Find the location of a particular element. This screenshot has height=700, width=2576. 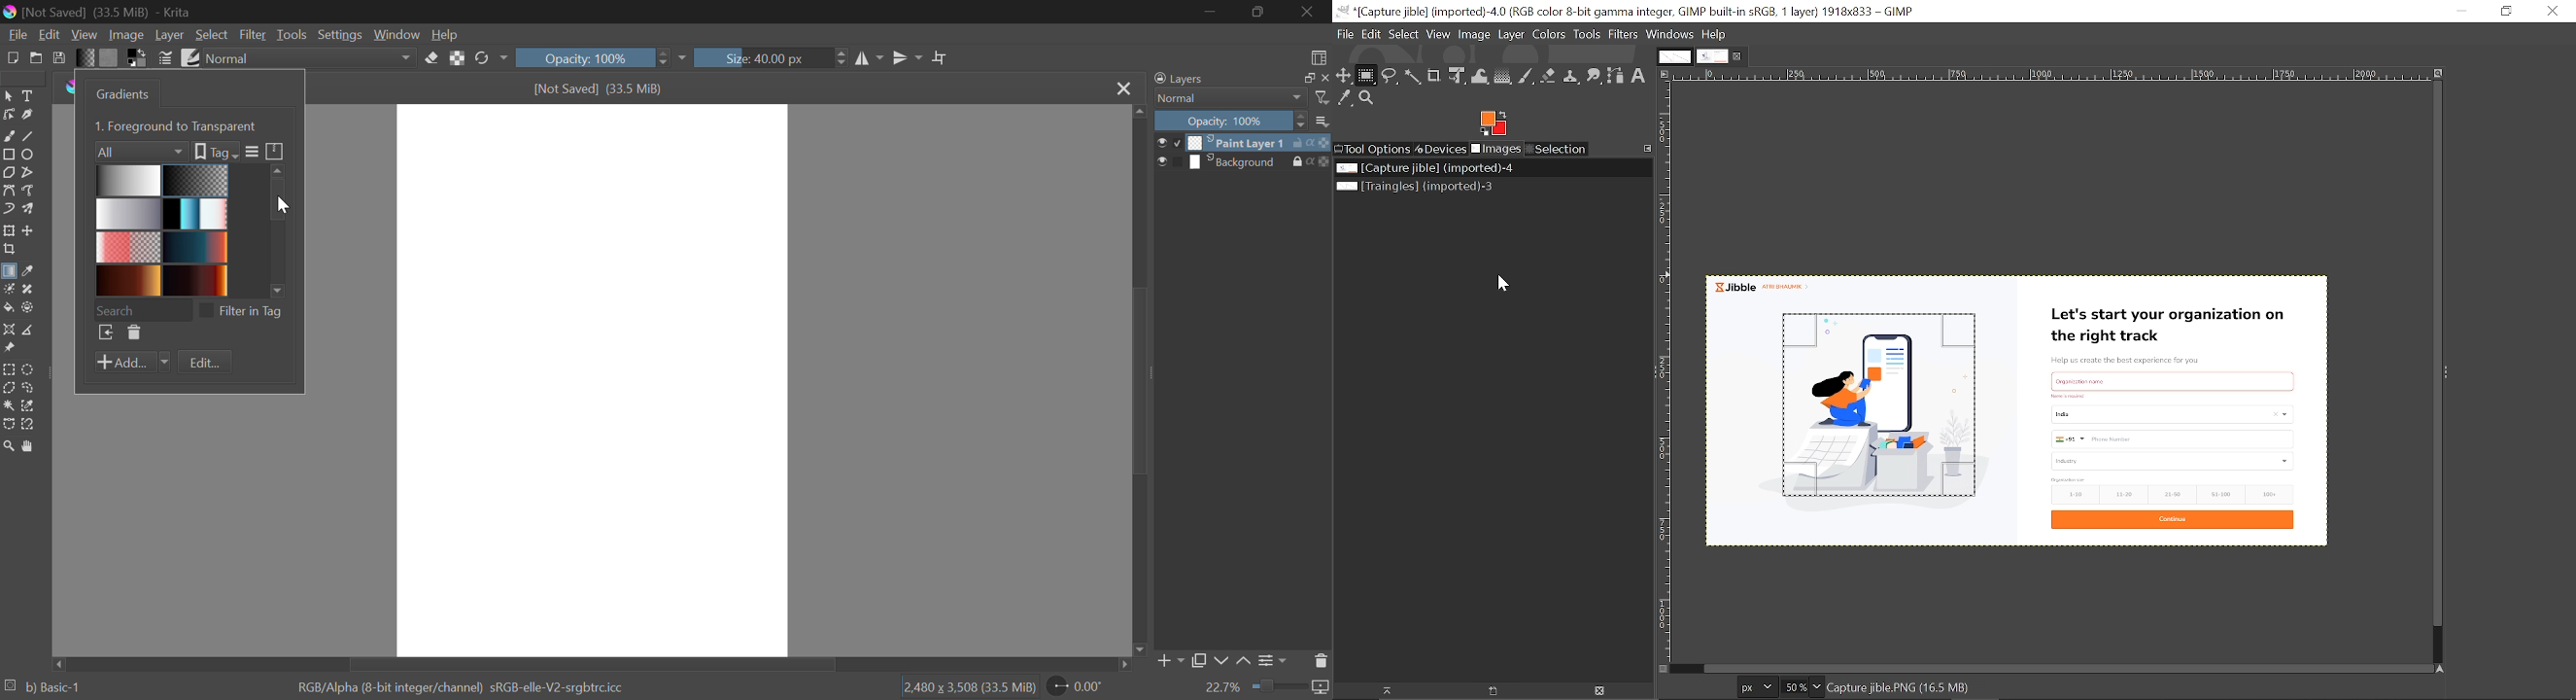

Size: 40.00 px is located at coordinates (772, 56).